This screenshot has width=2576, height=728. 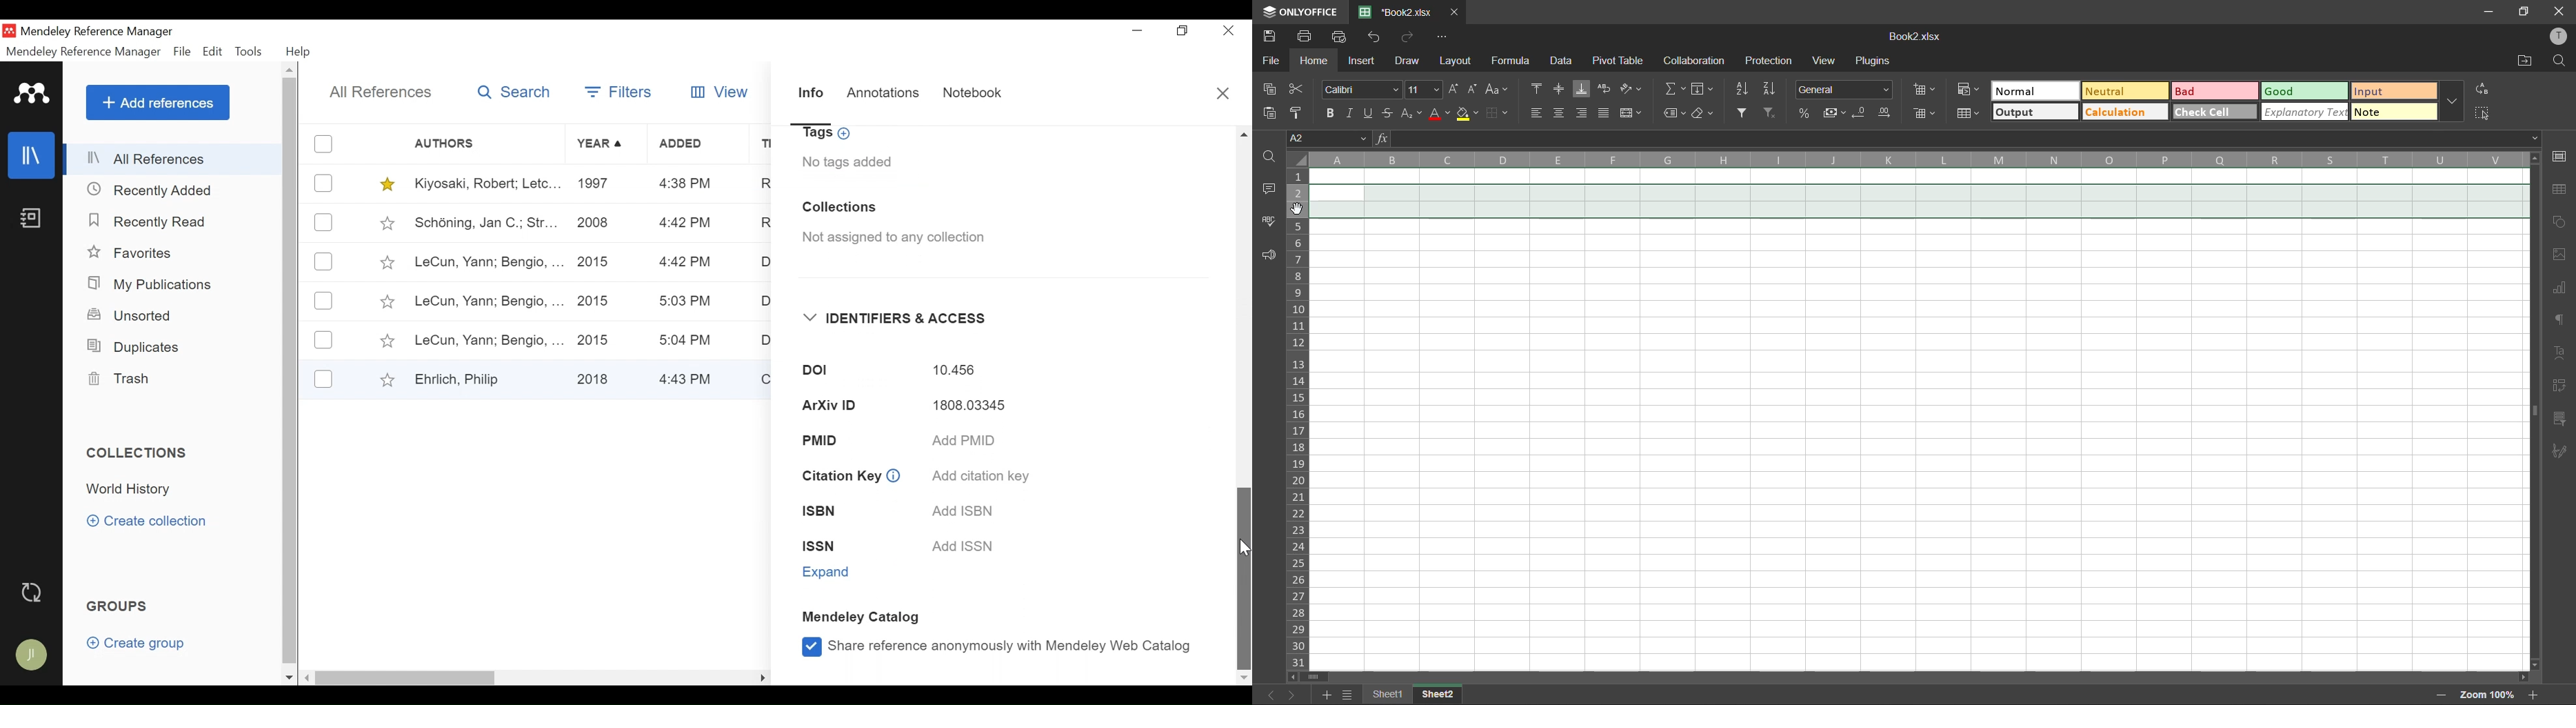 I want to click on accounting, so click(x=1836, y=114).